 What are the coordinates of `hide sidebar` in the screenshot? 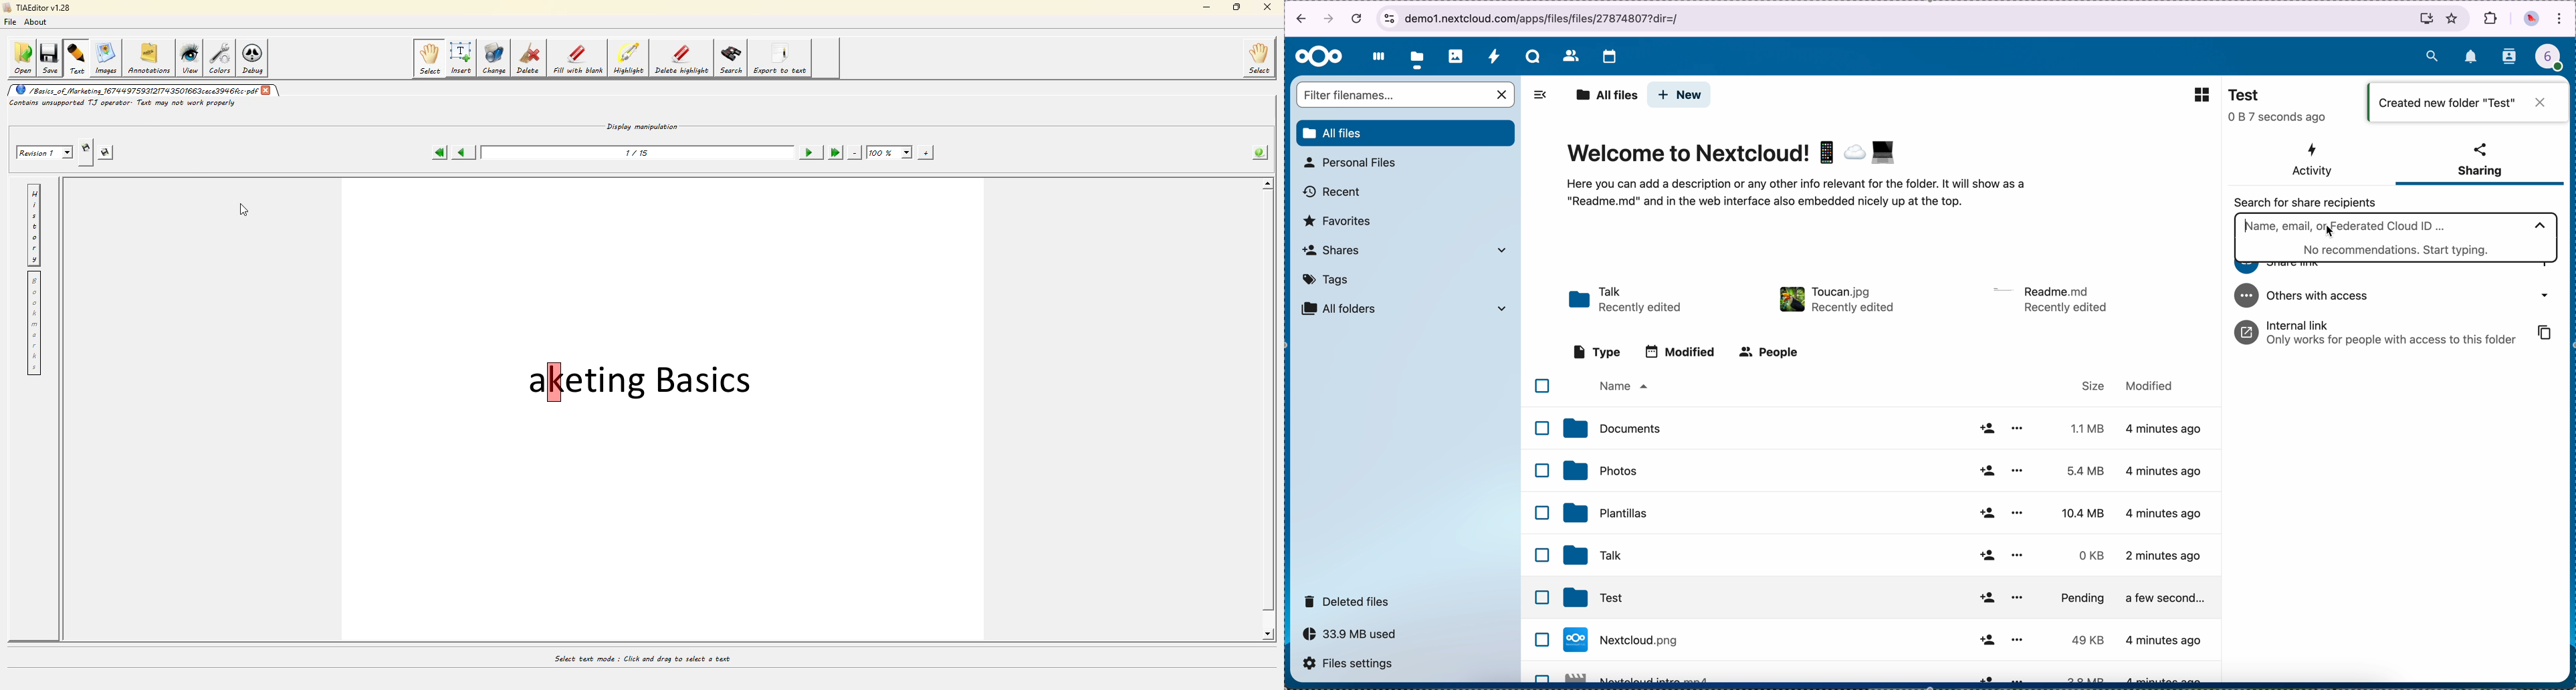 It's located at (1538, 98).